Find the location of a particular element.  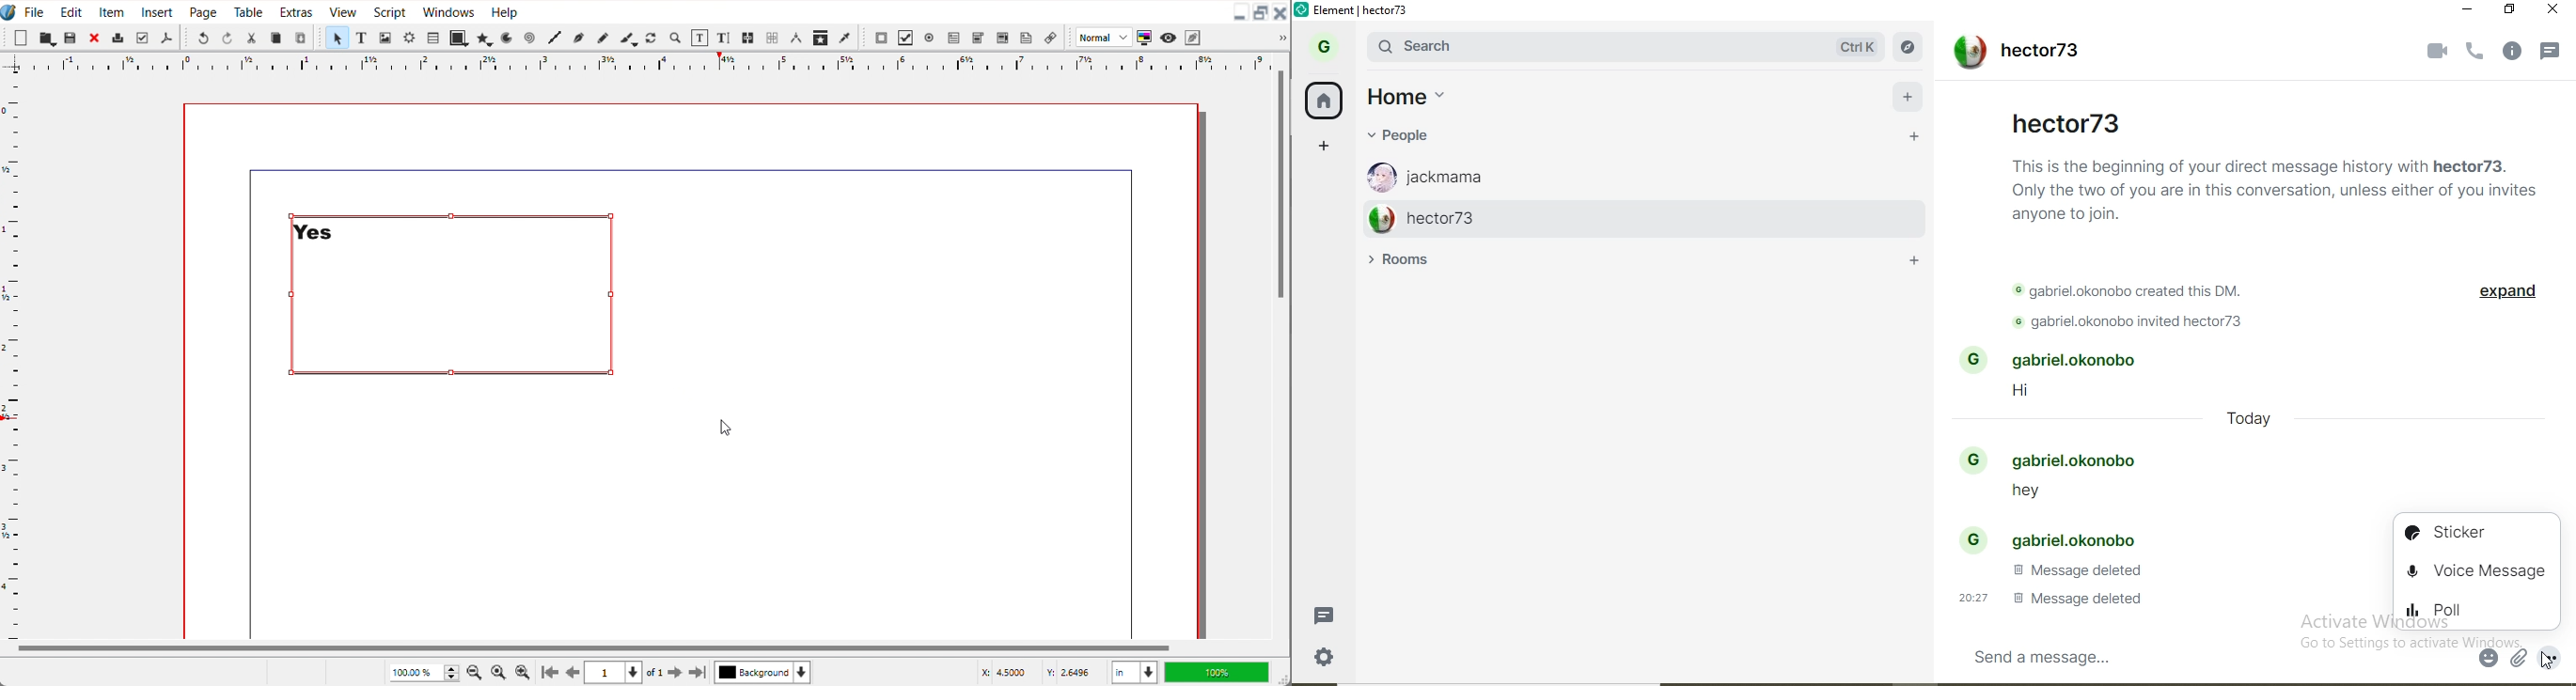

Link text frame is located at coordinates (749, 39).